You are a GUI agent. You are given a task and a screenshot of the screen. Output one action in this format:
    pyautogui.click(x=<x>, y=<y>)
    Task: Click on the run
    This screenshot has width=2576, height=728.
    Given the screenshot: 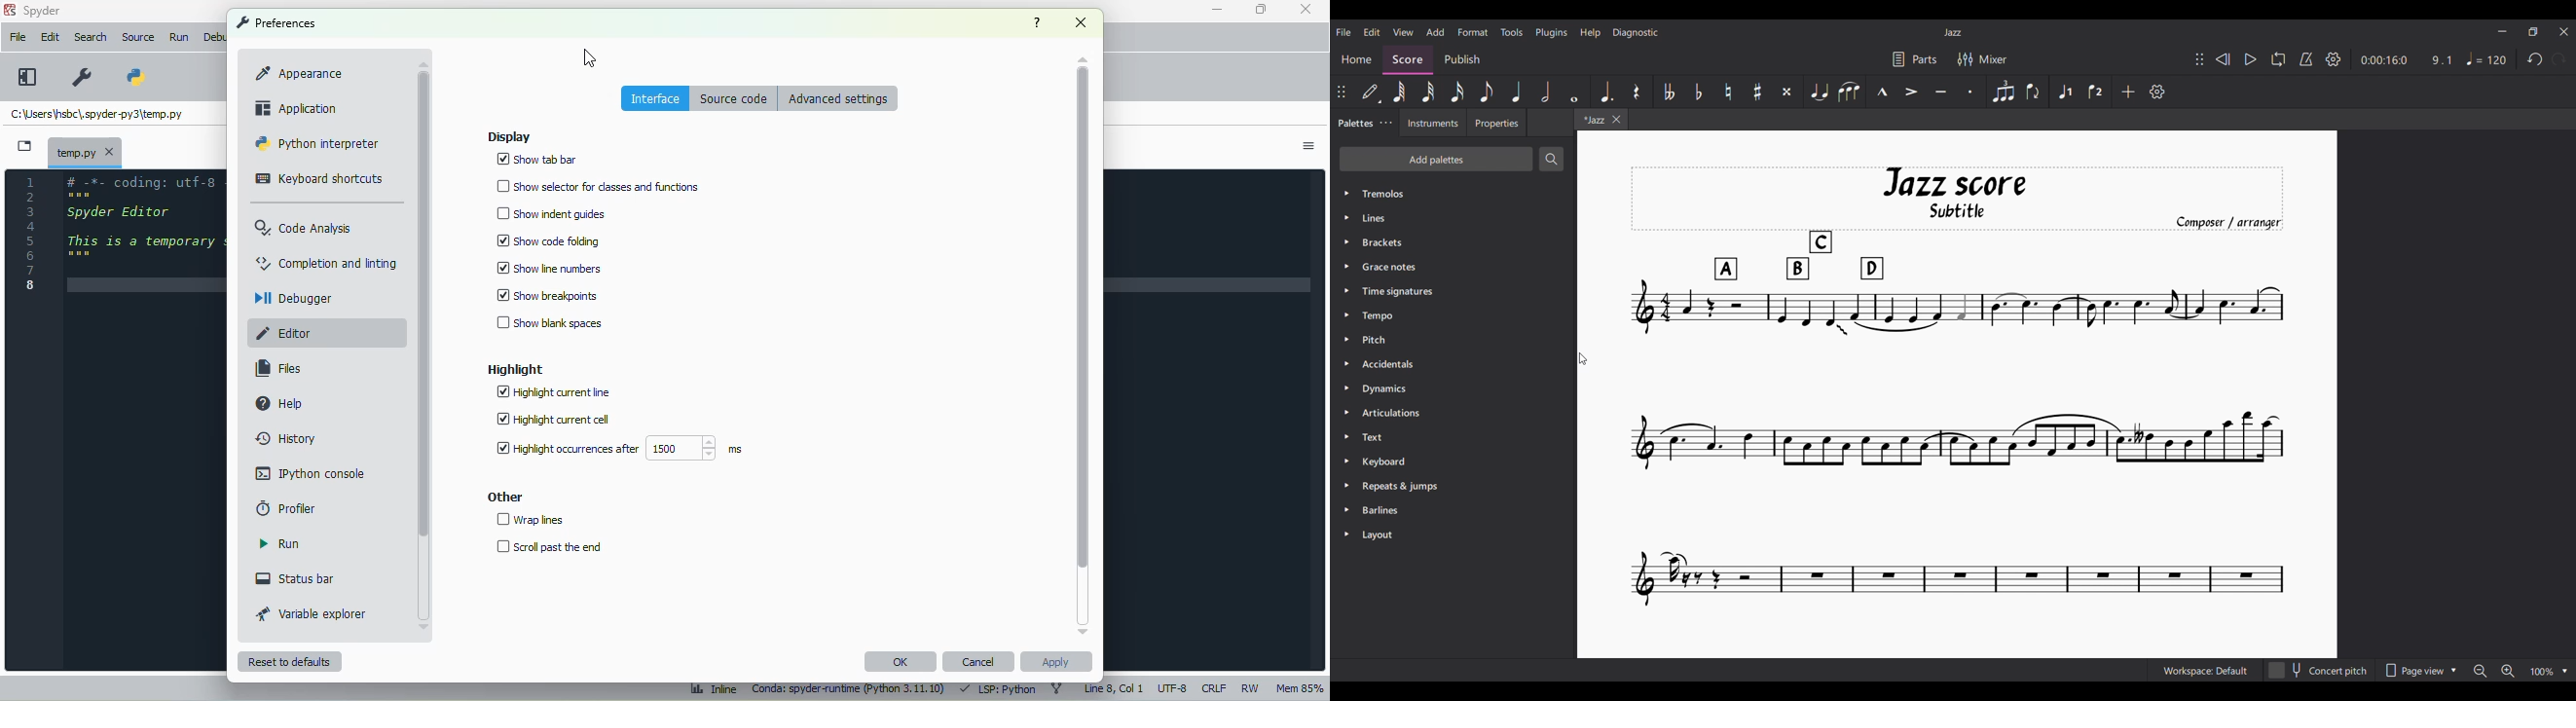 What is the action you would take?
    pyautogui.click(x=180, y=37)
    